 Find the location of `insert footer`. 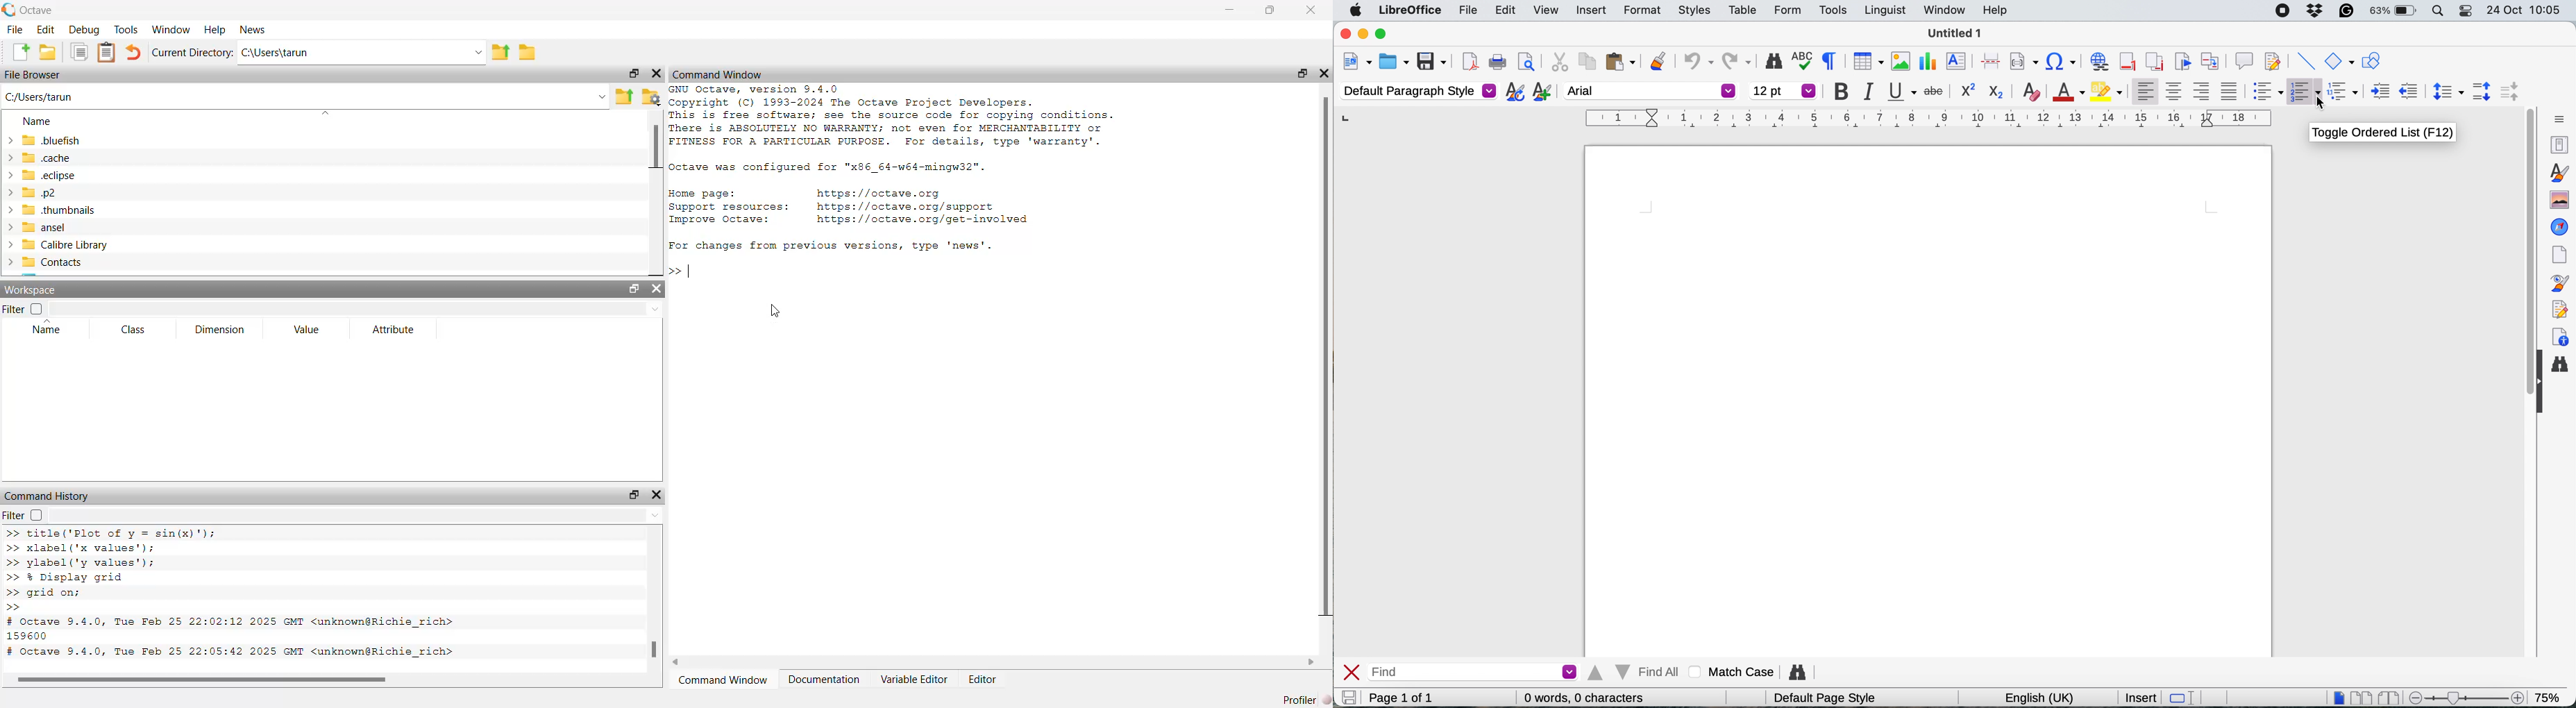

insert footer is located at coordinates (2129, 61).